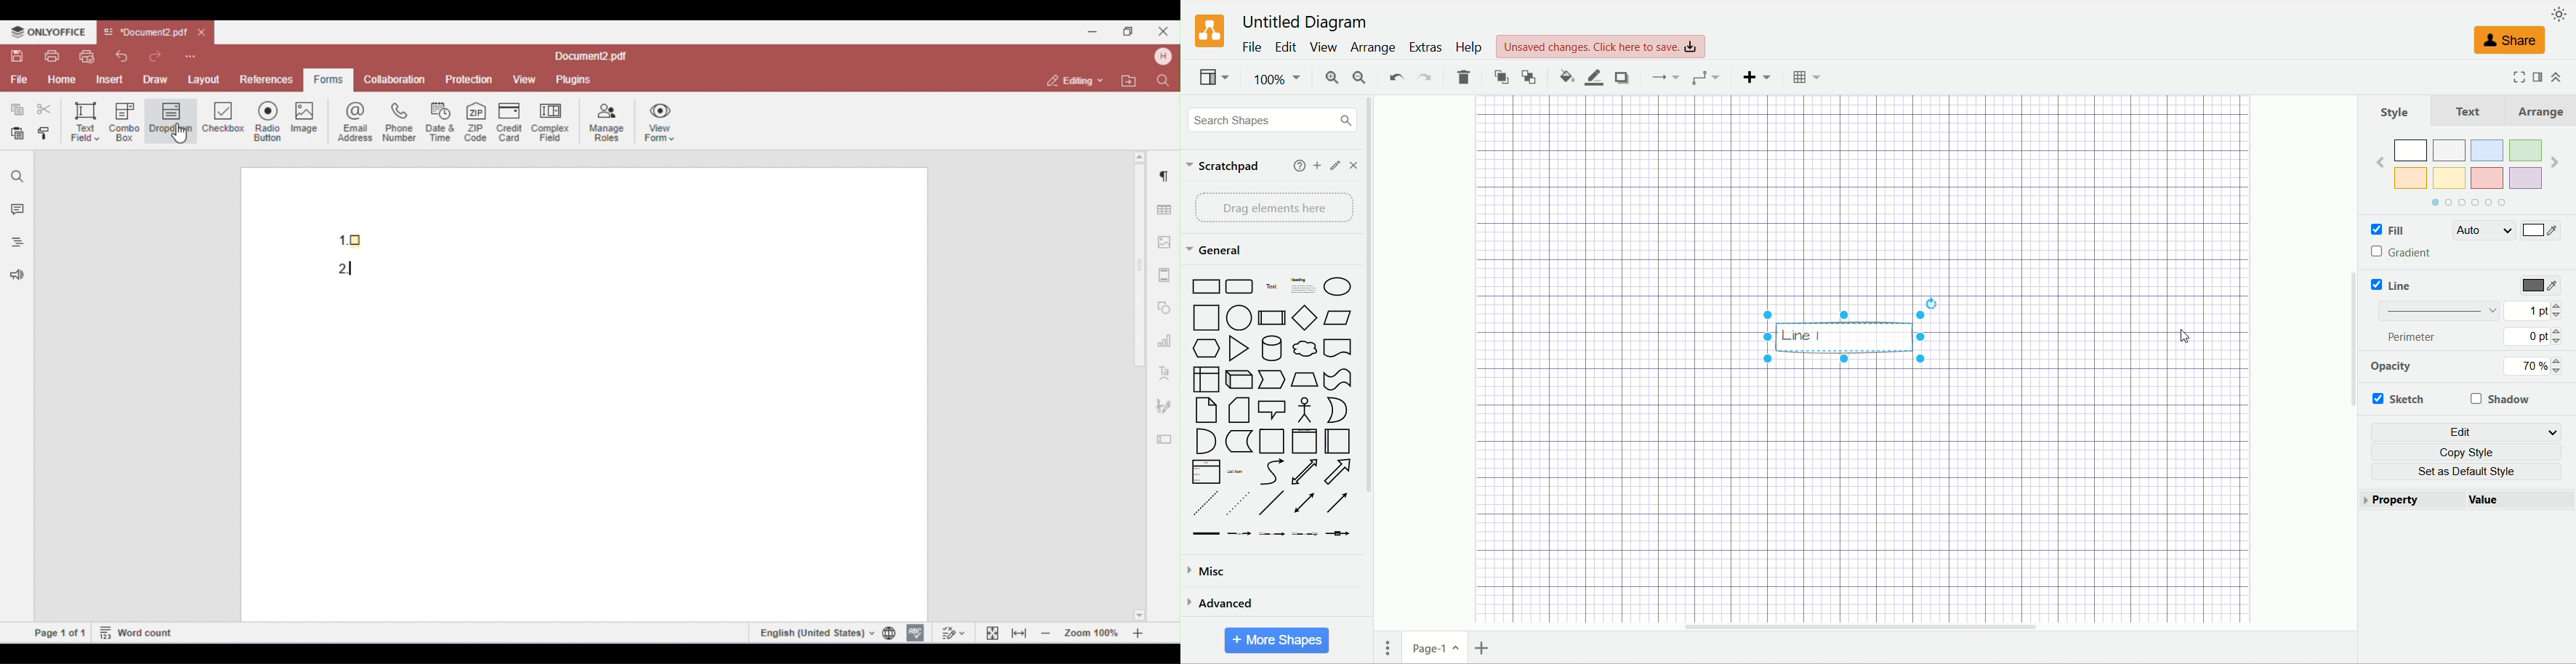 The width and height of the screenshot is (2576, 672). I want to click on Container, so click(1272, 442).